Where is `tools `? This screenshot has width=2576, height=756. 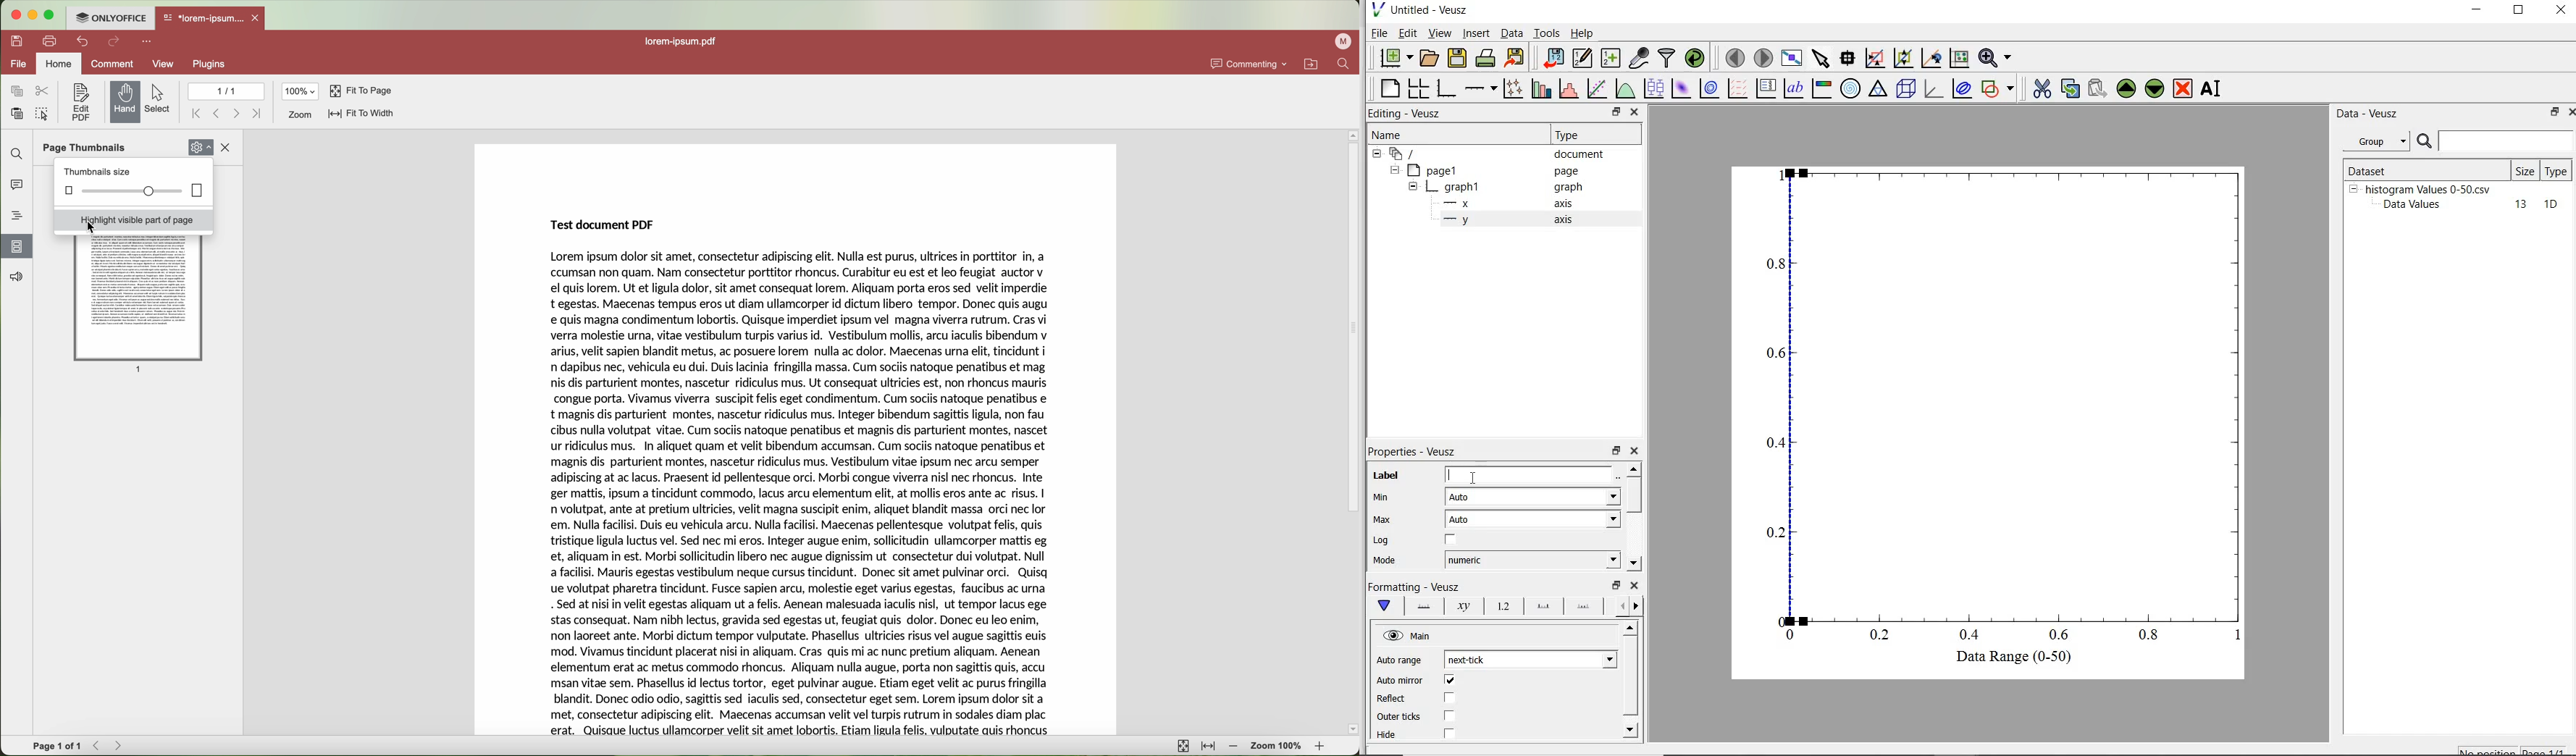 tools  is located at coordinates (1548, 33).